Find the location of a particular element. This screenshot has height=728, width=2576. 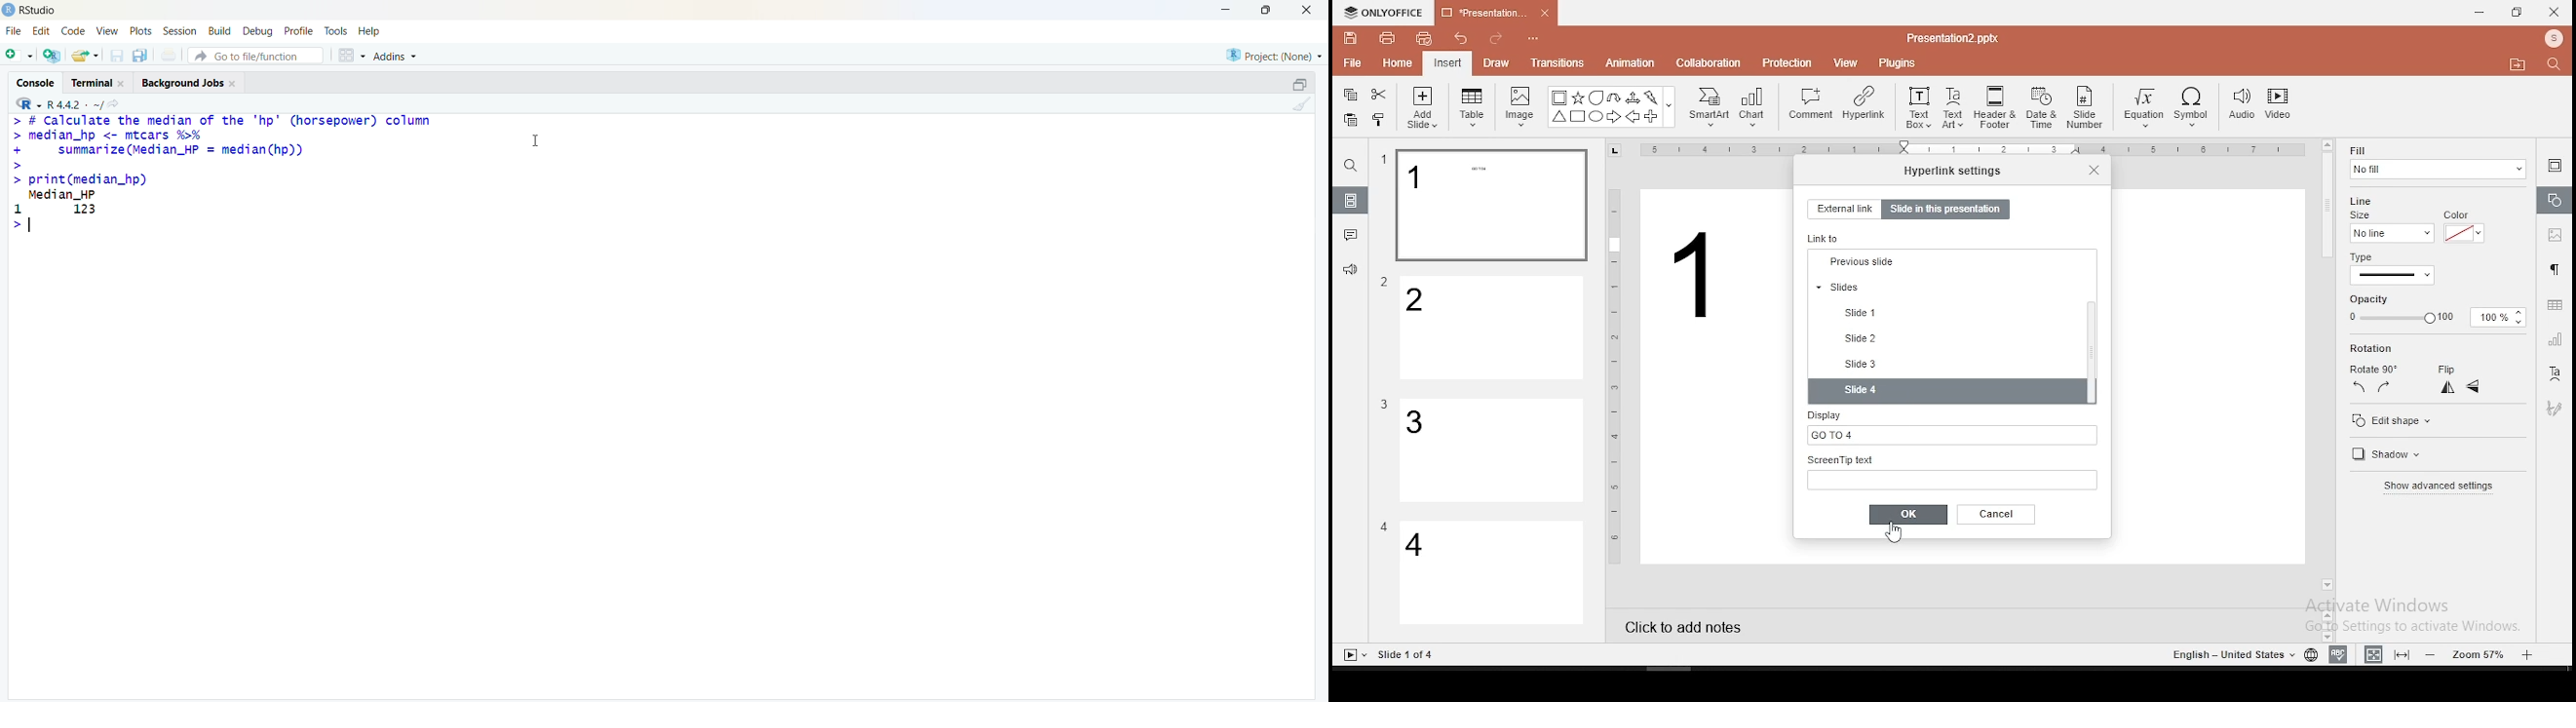

open file as is located at coordinates (20, 56).